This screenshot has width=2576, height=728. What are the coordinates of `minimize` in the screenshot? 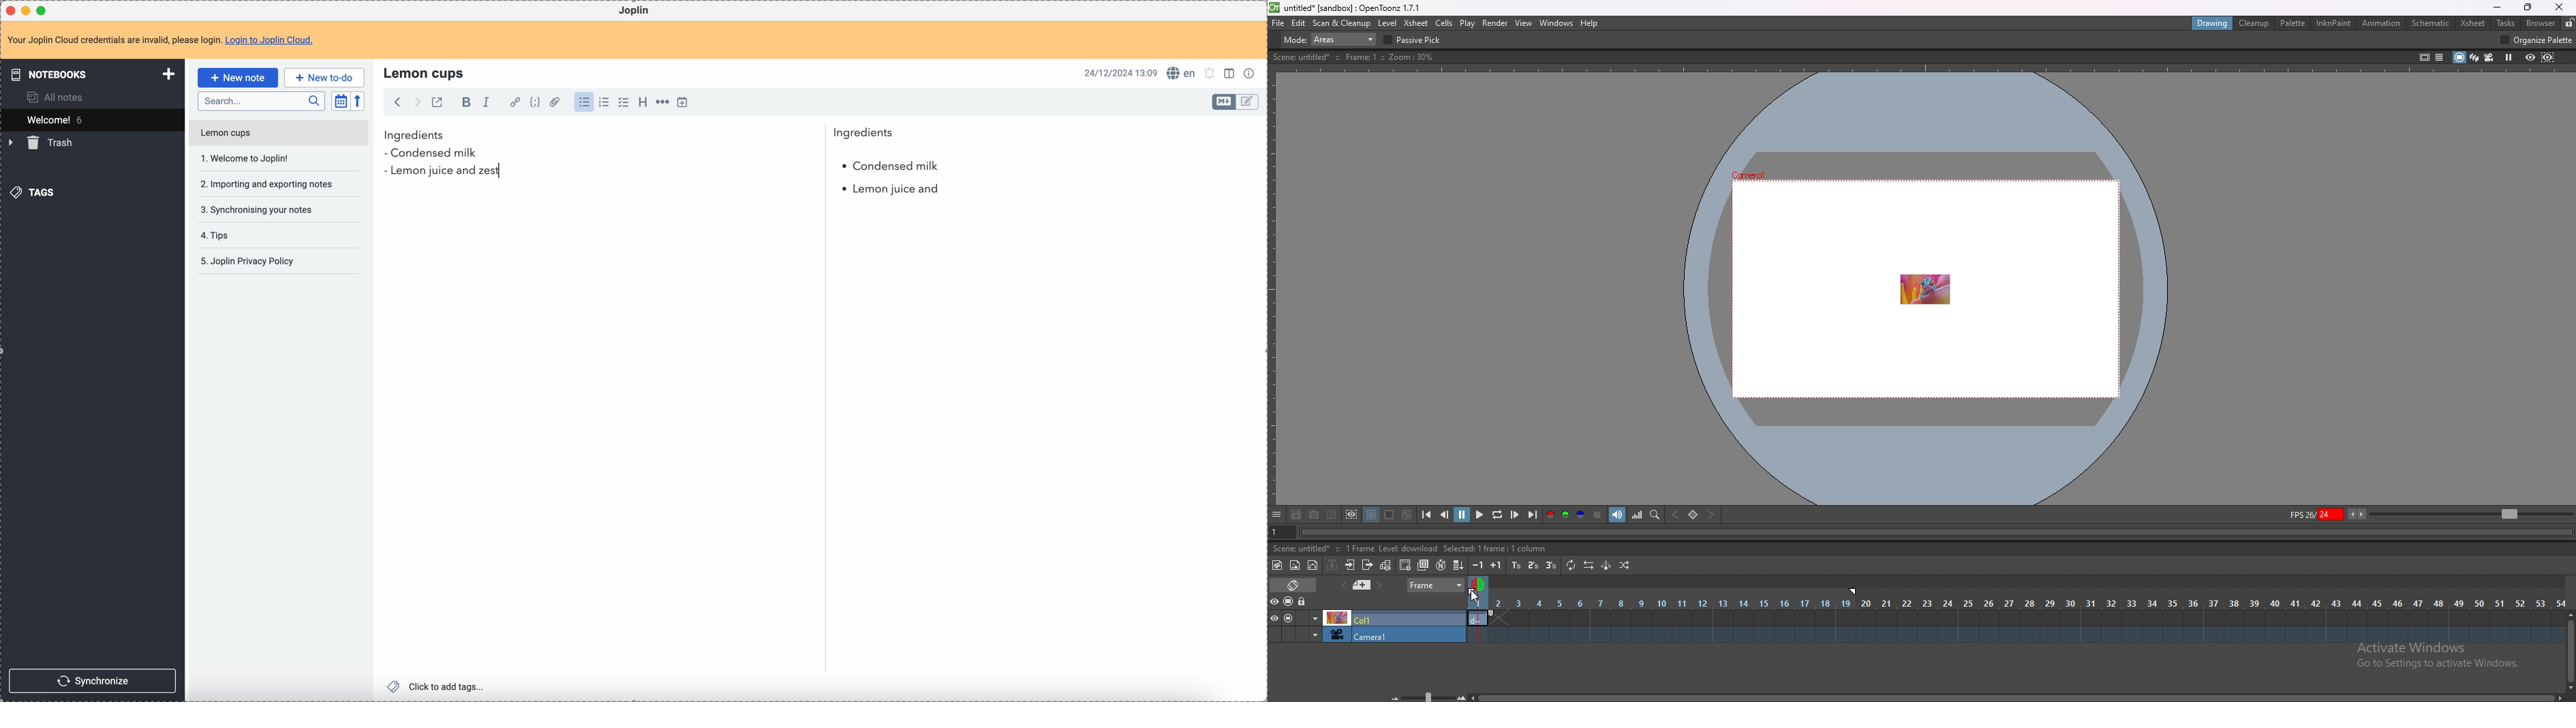 It's located at (2497, 7).